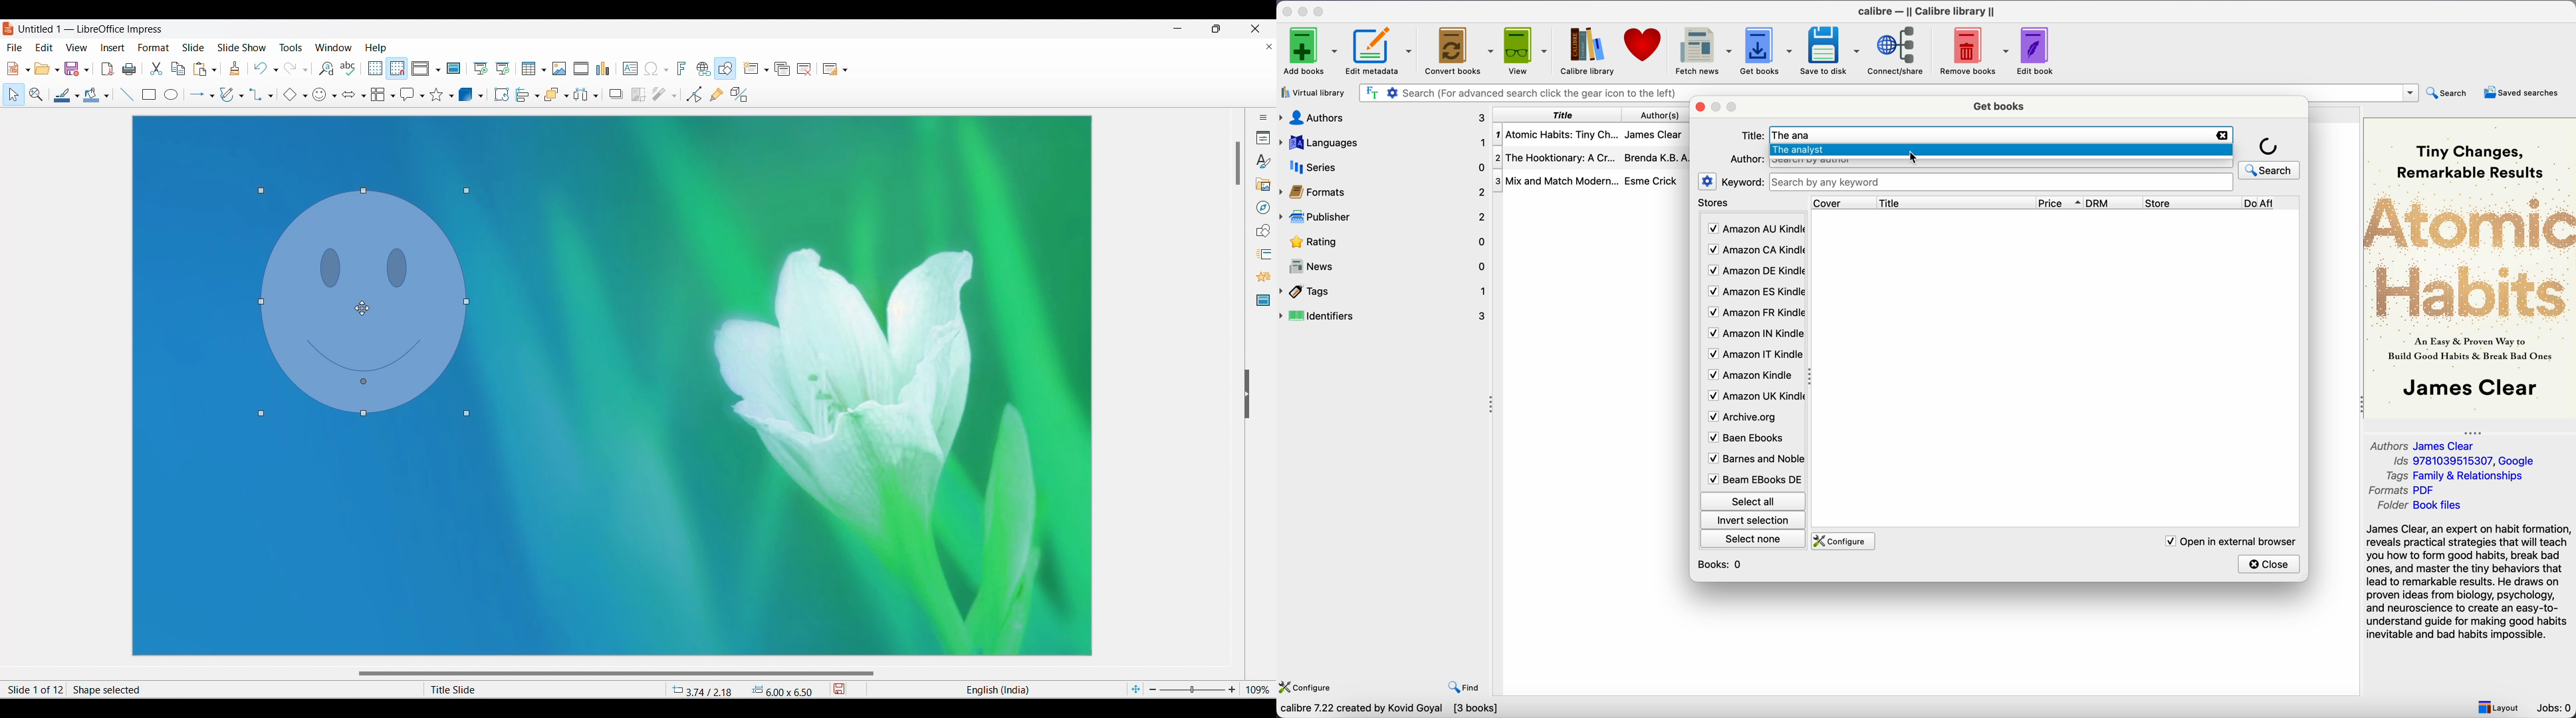  Describe the element at coordinates (2522, 91) in the screenshot. I see `saved searches` at that location.